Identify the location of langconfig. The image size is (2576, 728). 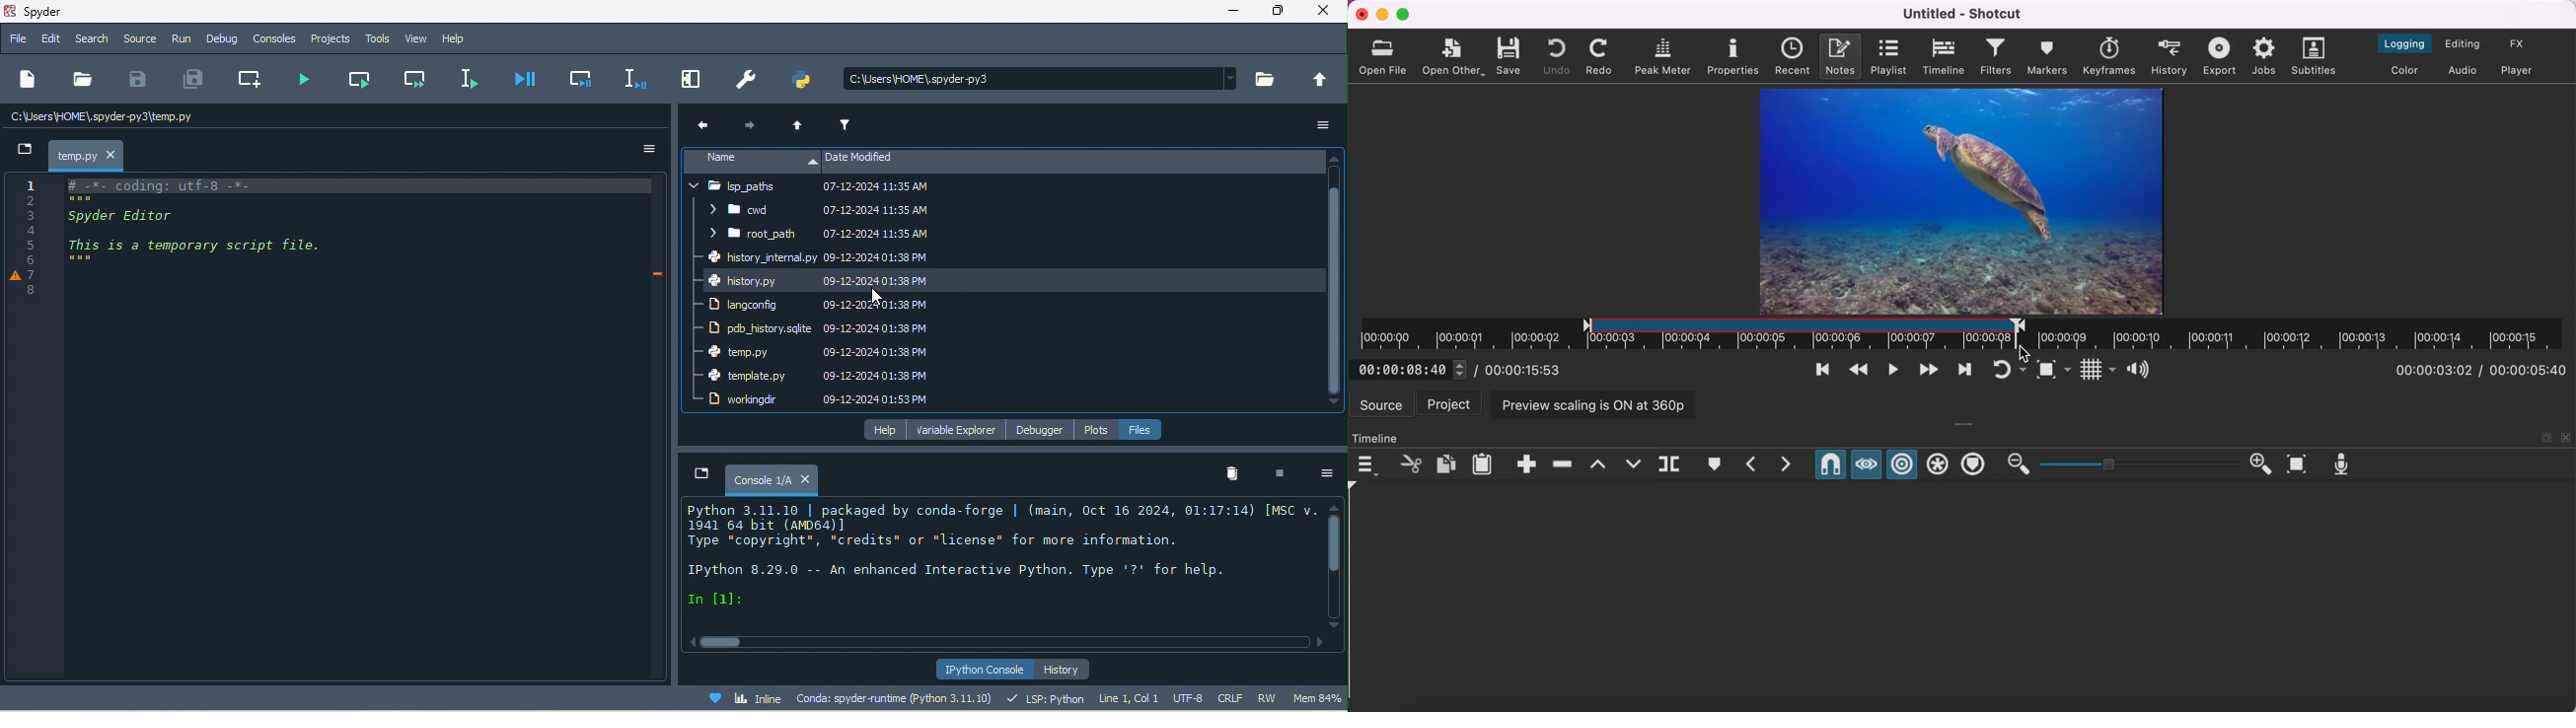
(755, 307).